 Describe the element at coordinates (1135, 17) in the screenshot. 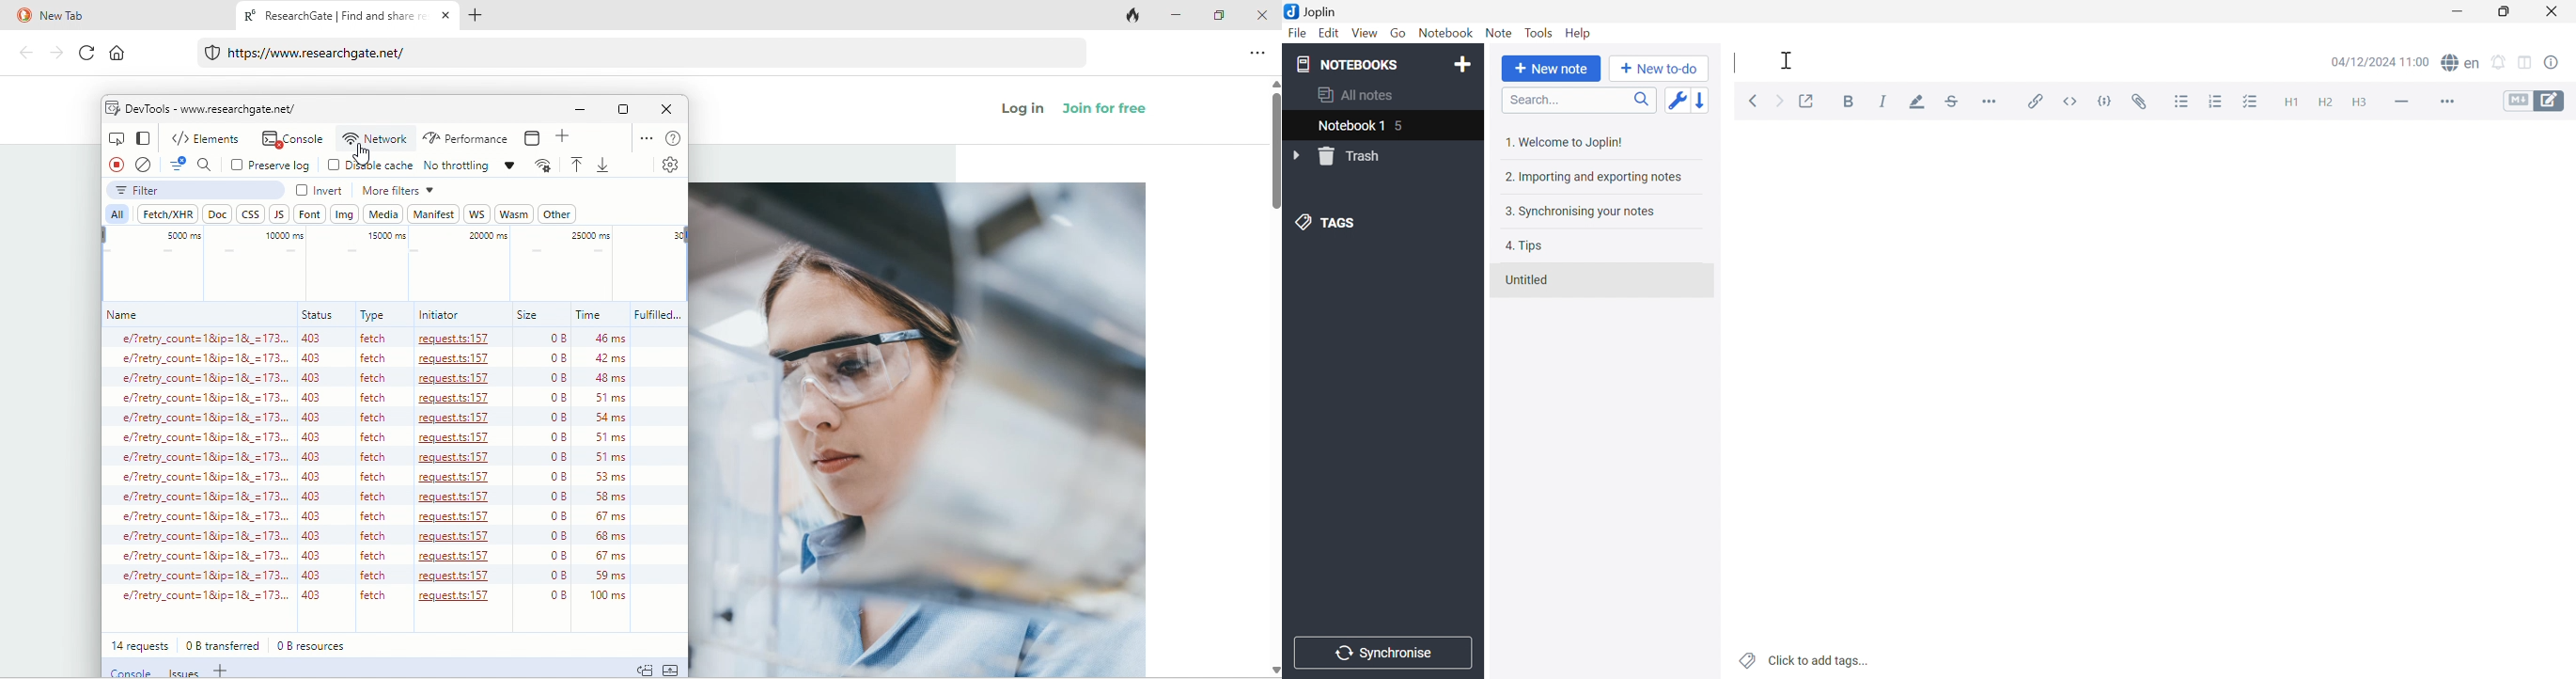

I see `track tab` at that location.